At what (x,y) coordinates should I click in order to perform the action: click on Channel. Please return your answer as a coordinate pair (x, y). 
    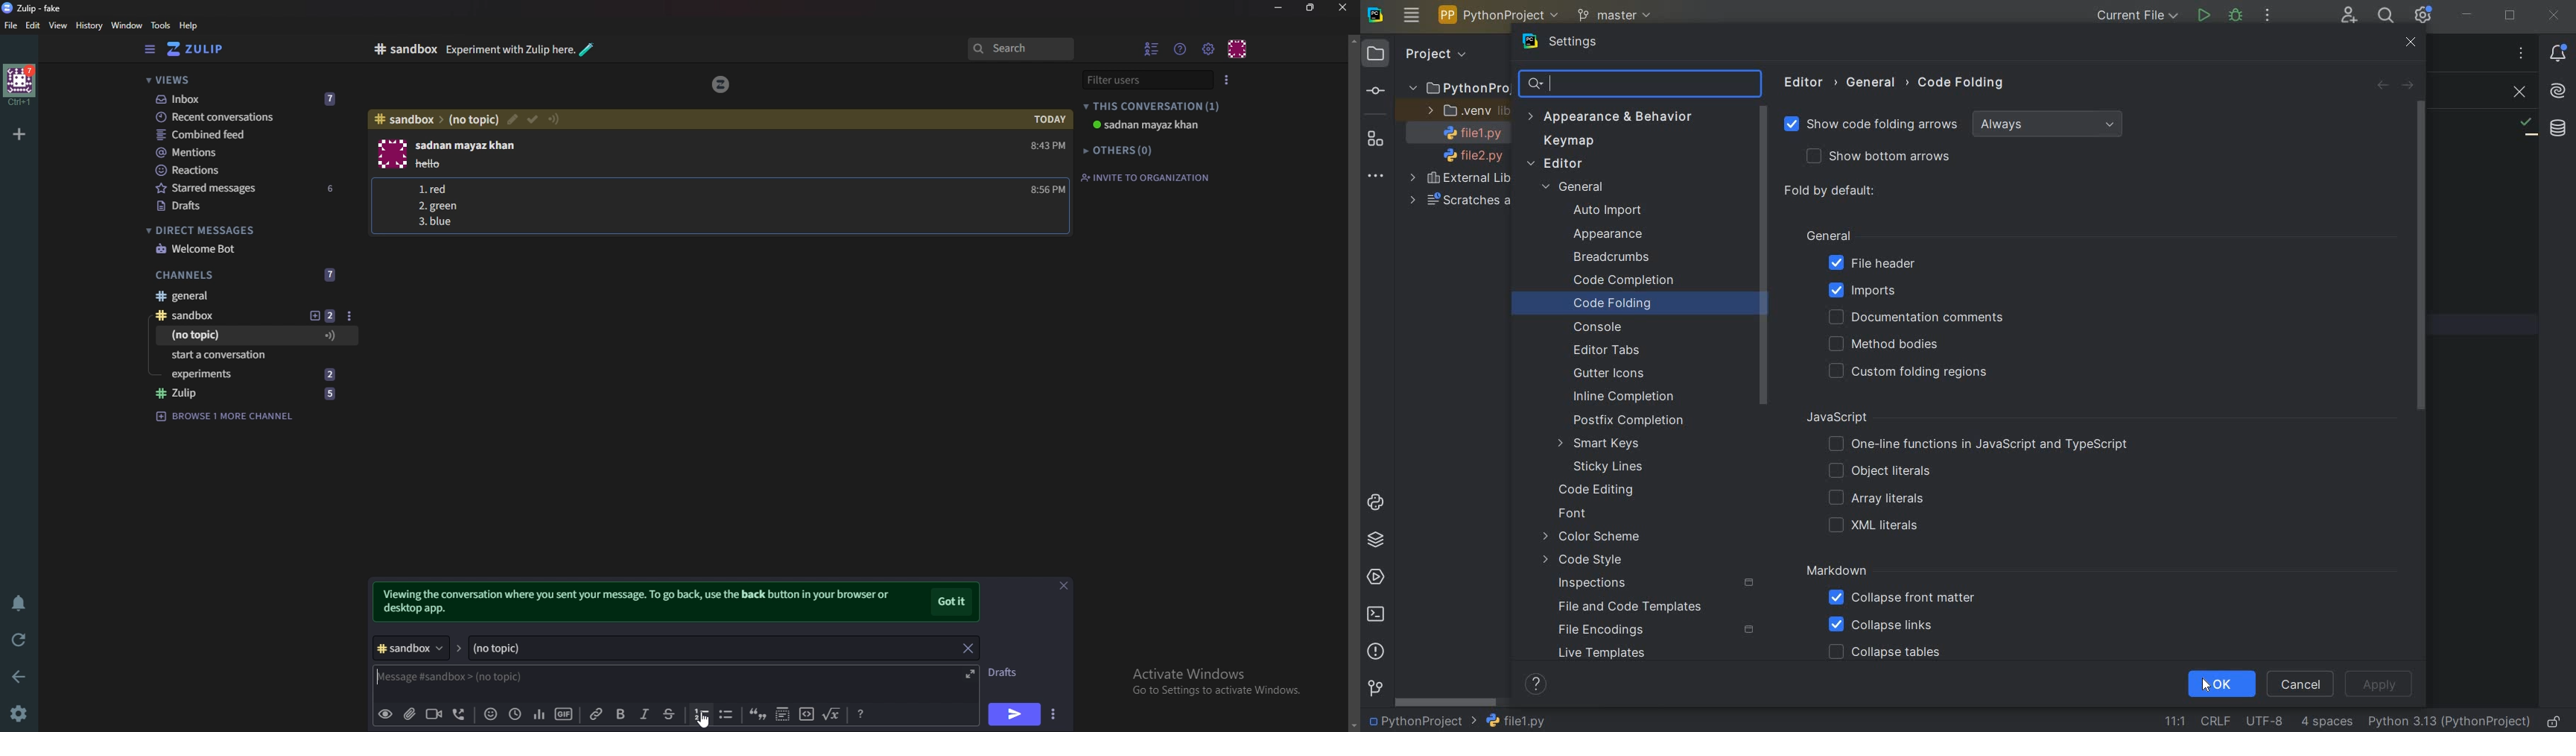
    Looking at the image, I should click on (415, 645).